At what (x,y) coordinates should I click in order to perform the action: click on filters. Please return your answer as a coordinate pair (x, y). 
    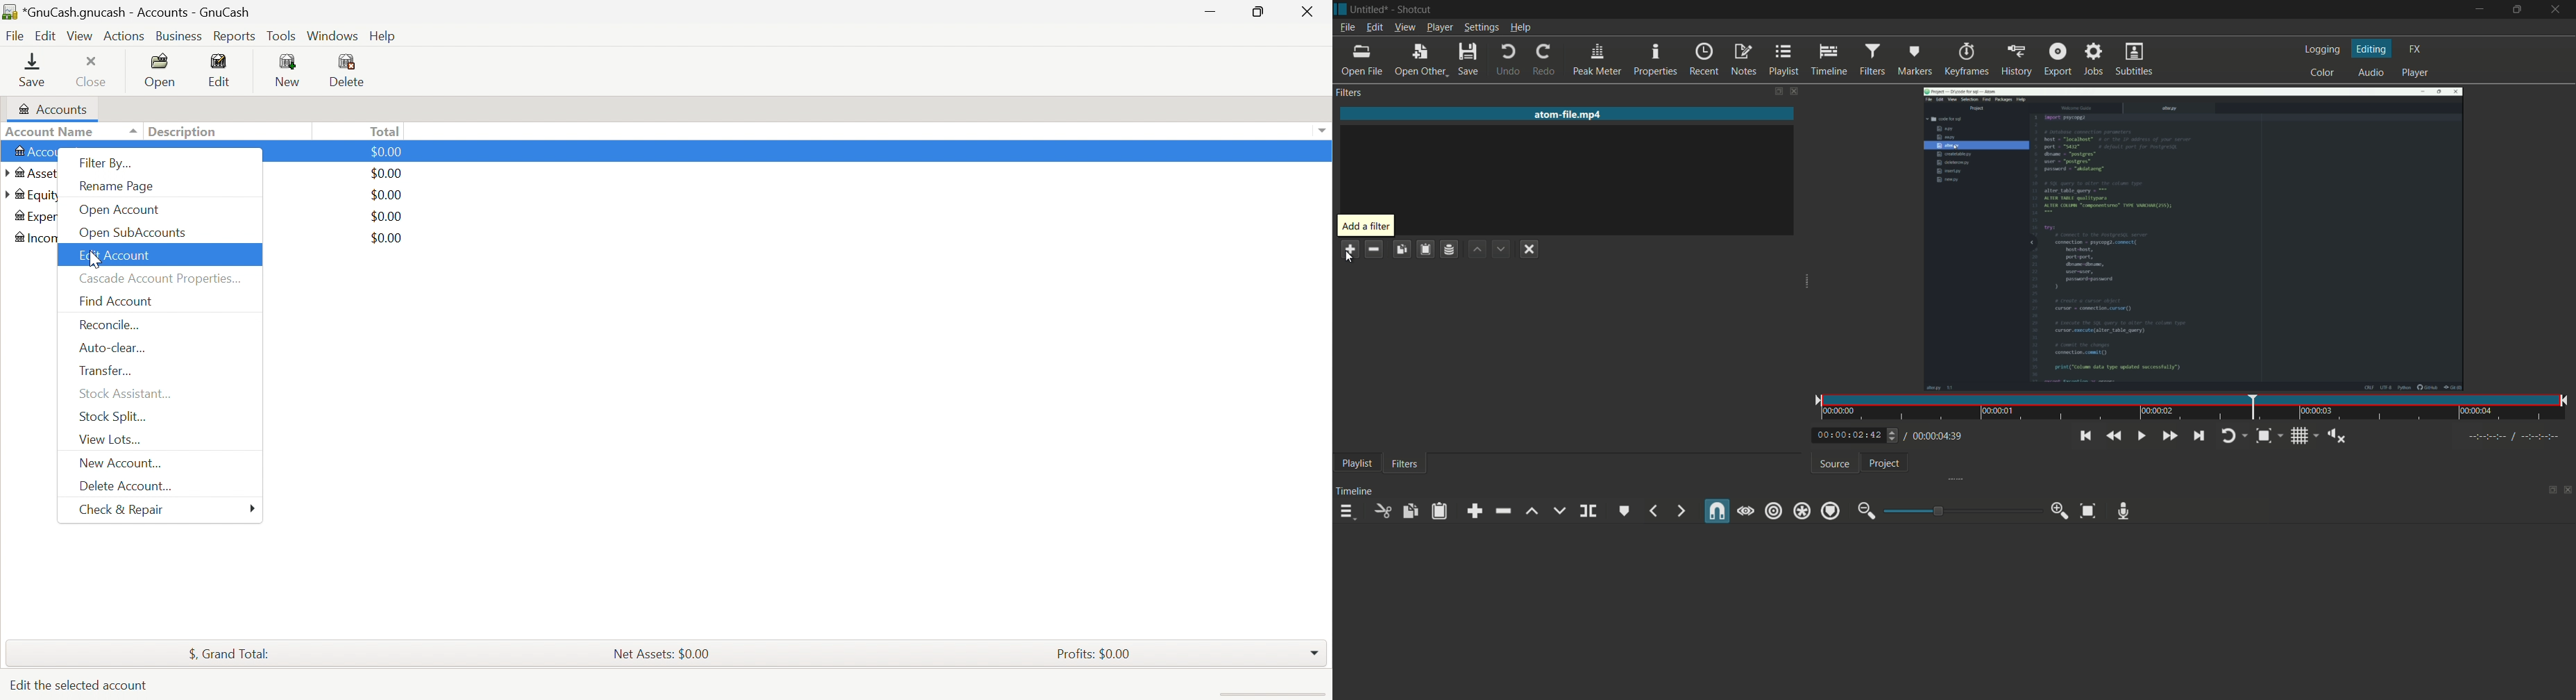
    Looking at the image, I should click on (1349, 93).